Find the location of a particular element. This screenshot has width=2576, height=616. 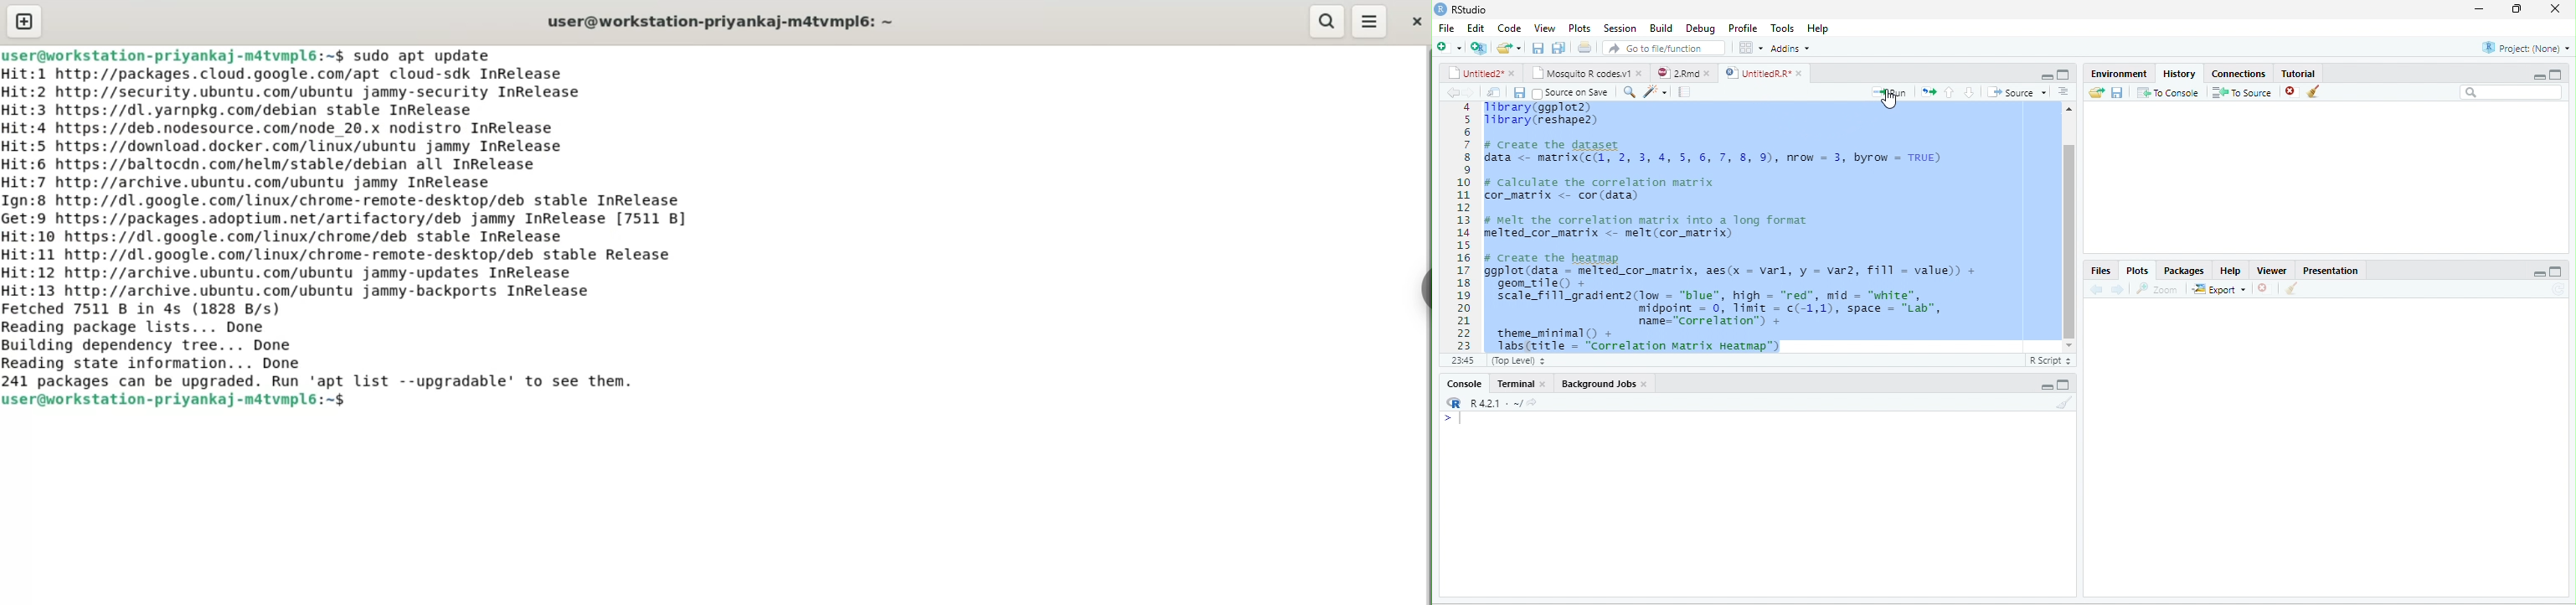

project none is located at coordinates (2517, 49).